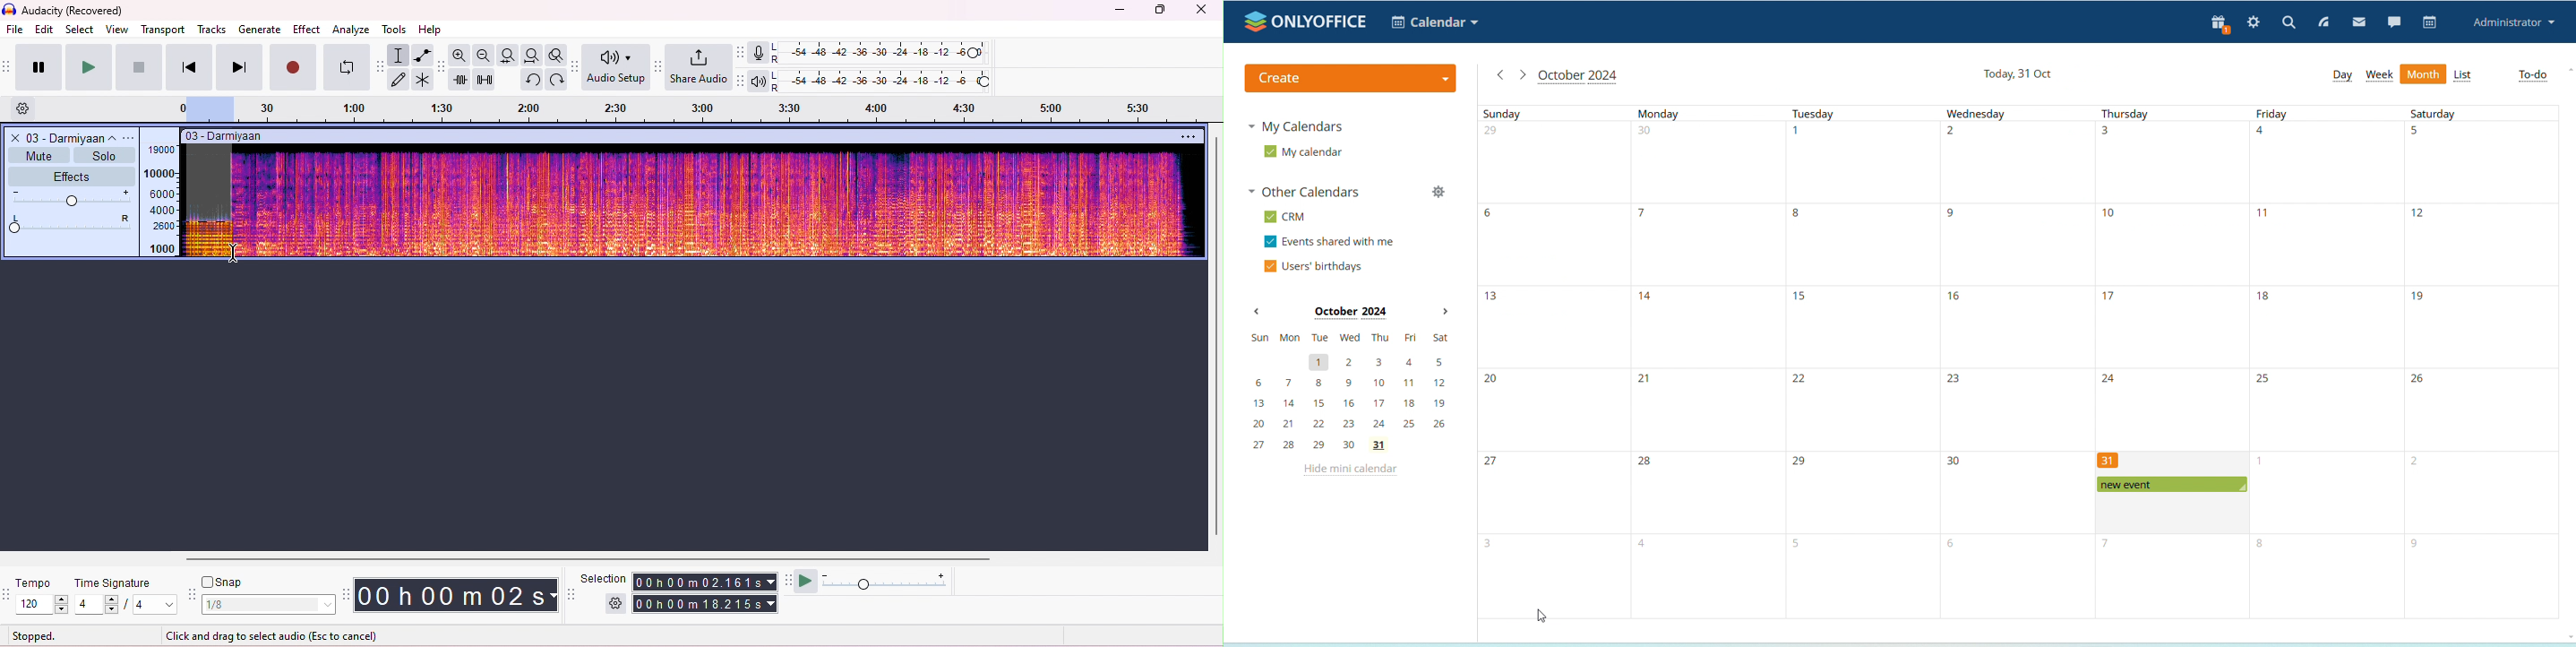 Image resolution: width=2576 pixels, height=672 pixels. What do you see at coordinates (111, 583) in the screenshot?
I see `time signature` at bounding box center [111, 583].